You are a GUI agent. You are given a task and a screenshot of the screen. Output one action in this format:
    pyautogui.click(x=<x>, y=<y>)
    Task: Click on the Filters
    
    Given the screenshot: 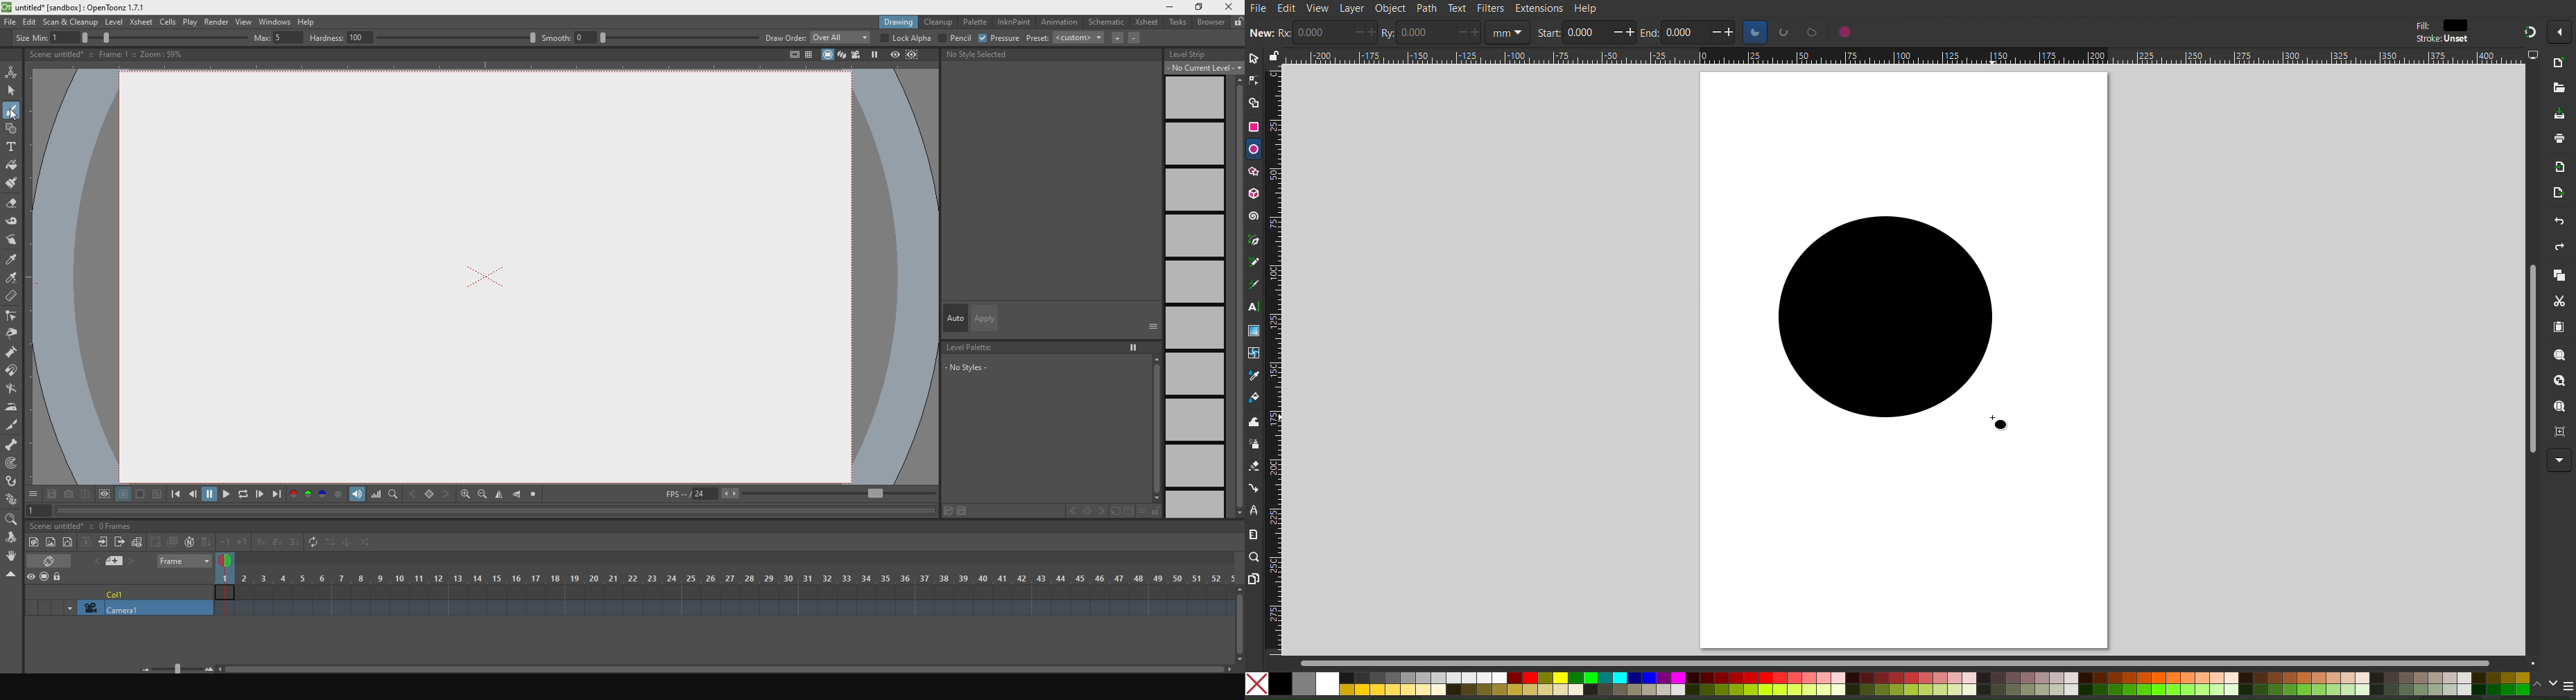 What is the action you would take?
    pyautogui.click(x=1489, y=8)
    